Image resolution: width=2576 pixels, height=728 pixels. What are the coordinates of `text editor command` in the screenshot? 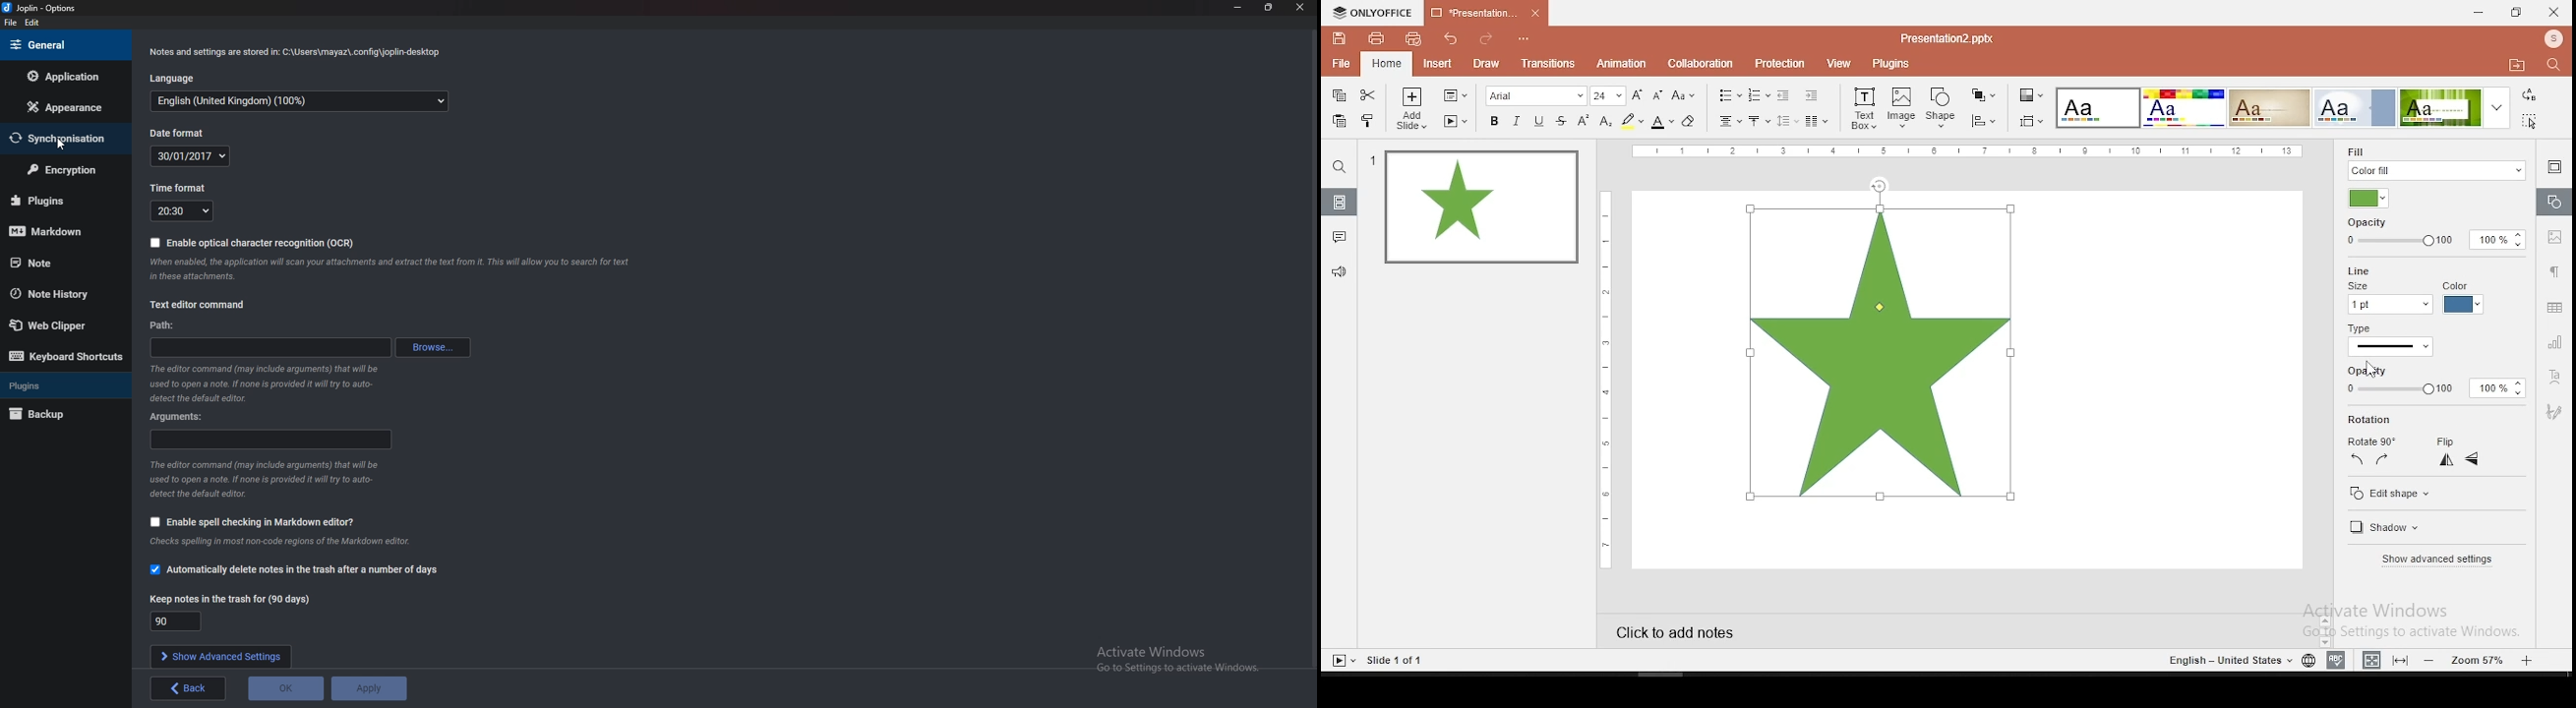 It's located at (203, 303).